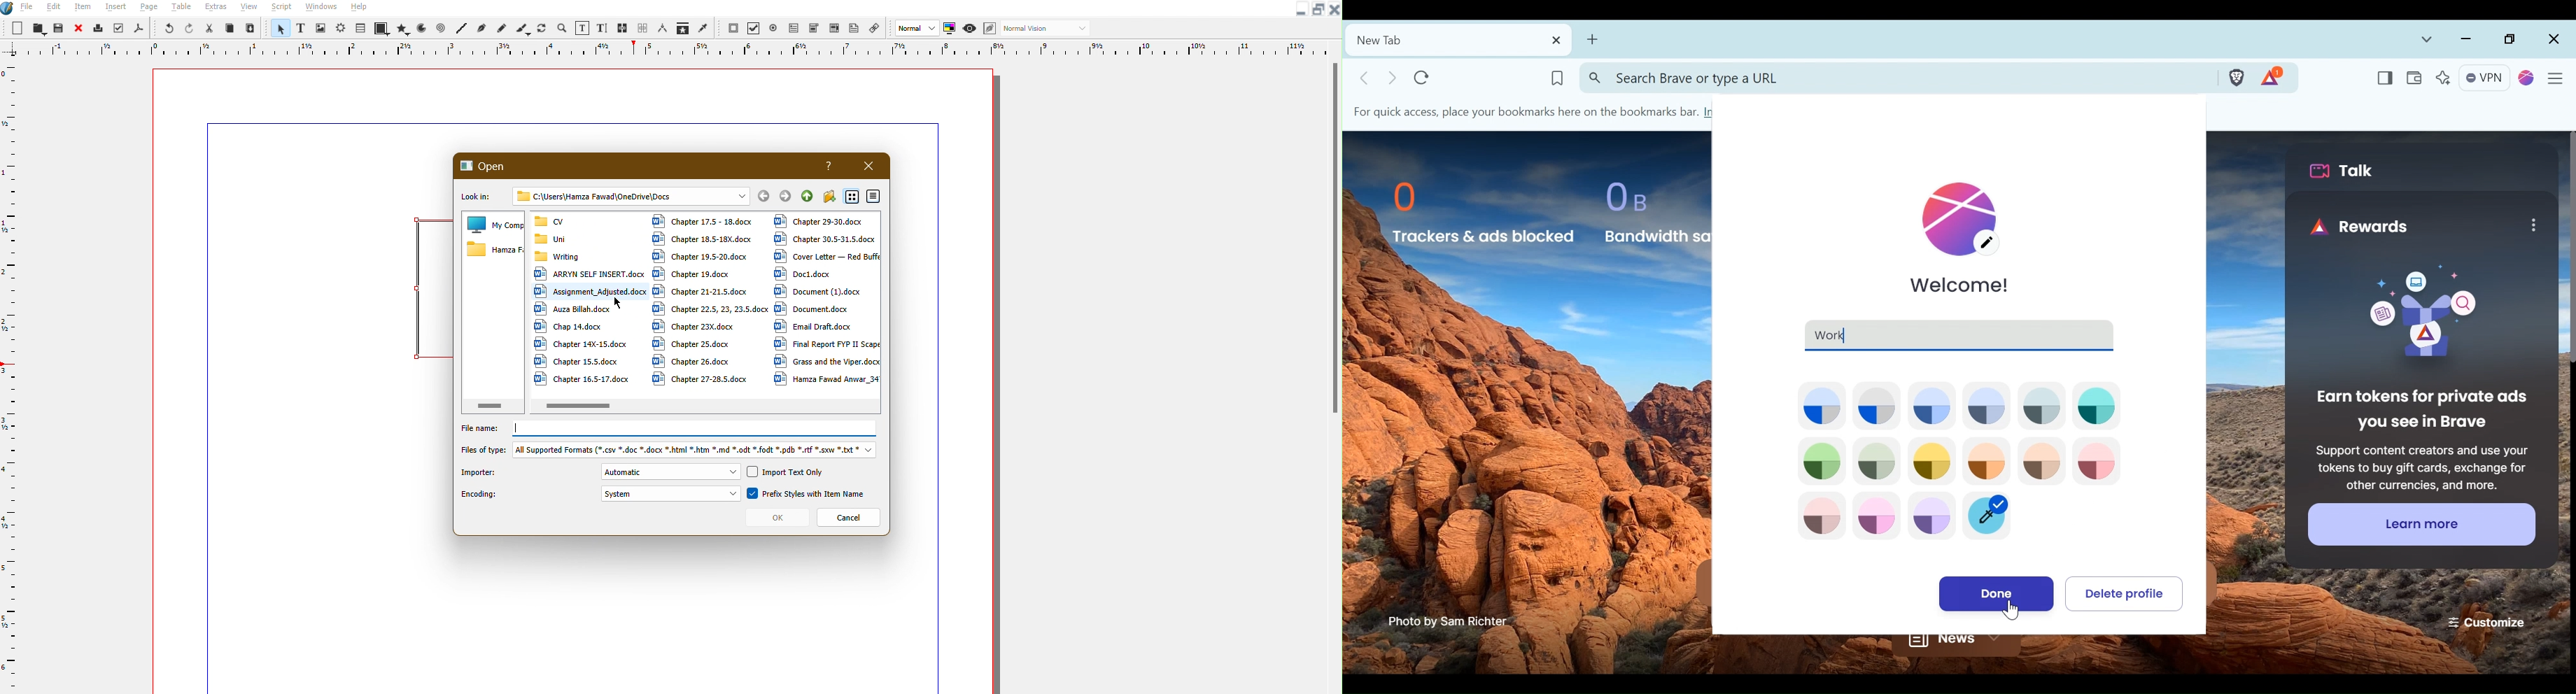 This screenshot has width=2576, height=700. What do you see at coordinates (483, 167) in the screenshot?
I see `Open` at bounding box center [483, 167].